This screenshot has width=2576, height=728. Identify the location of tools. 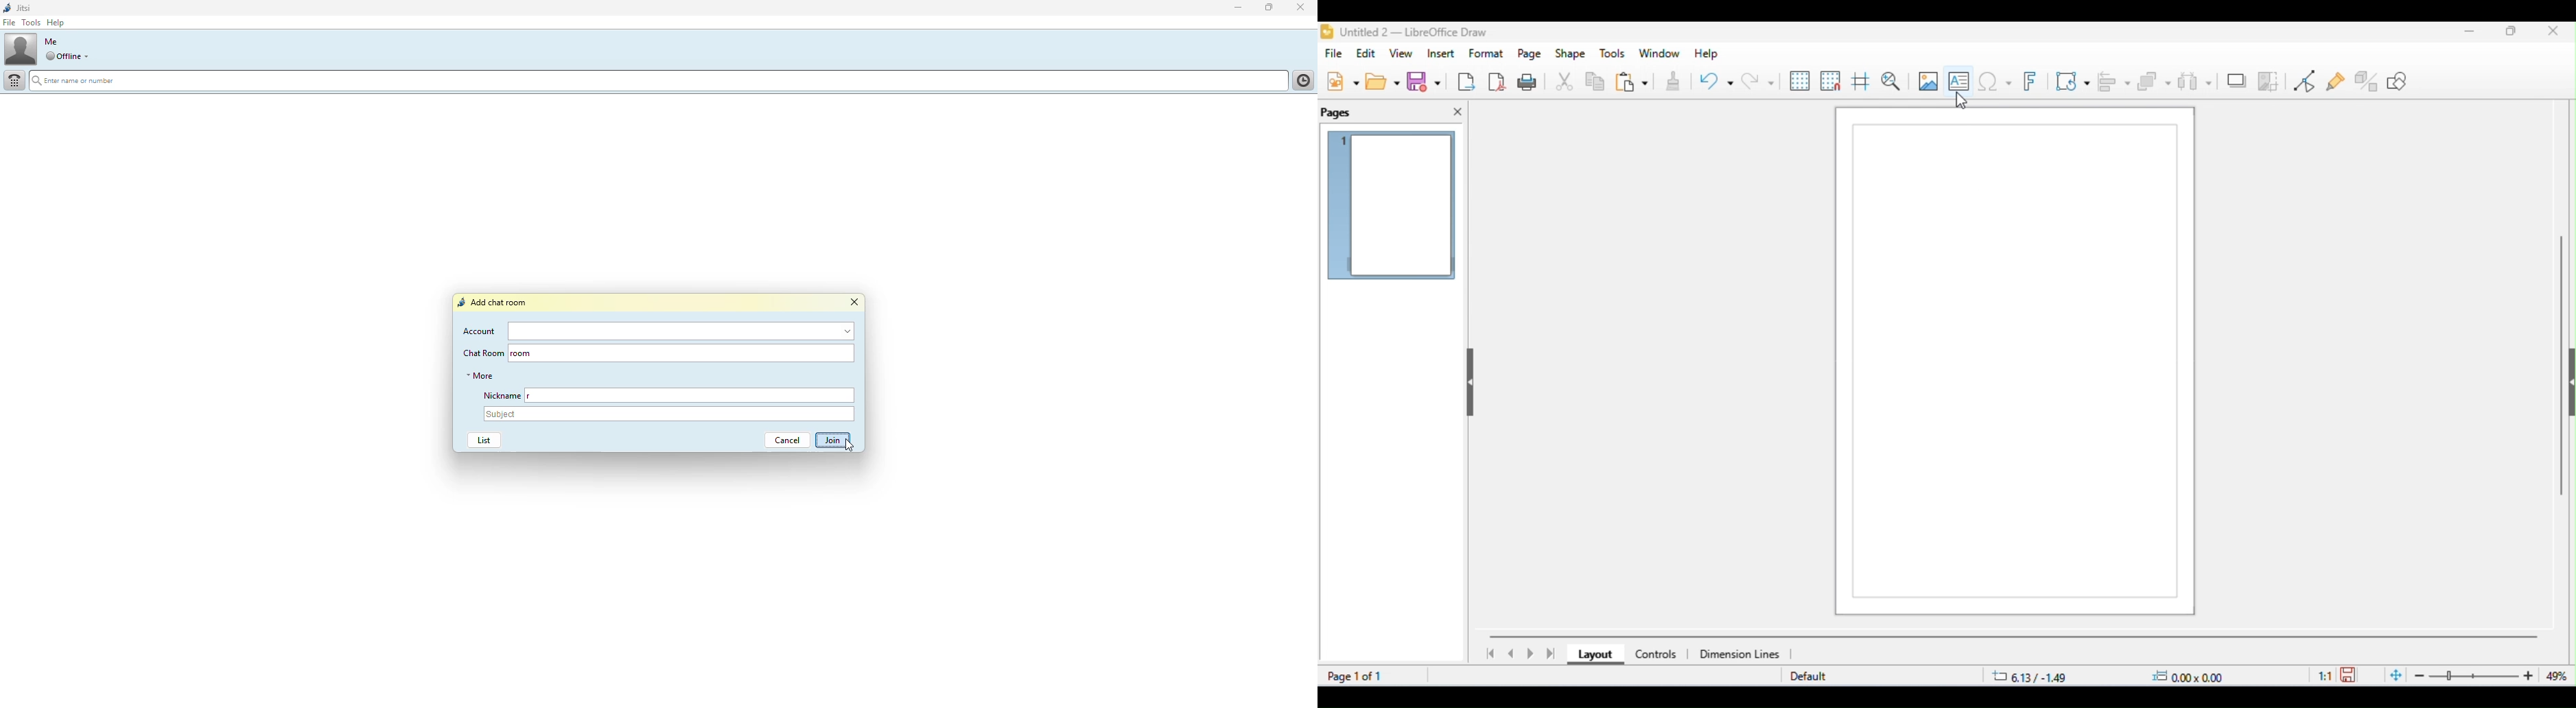
(1613, 54).